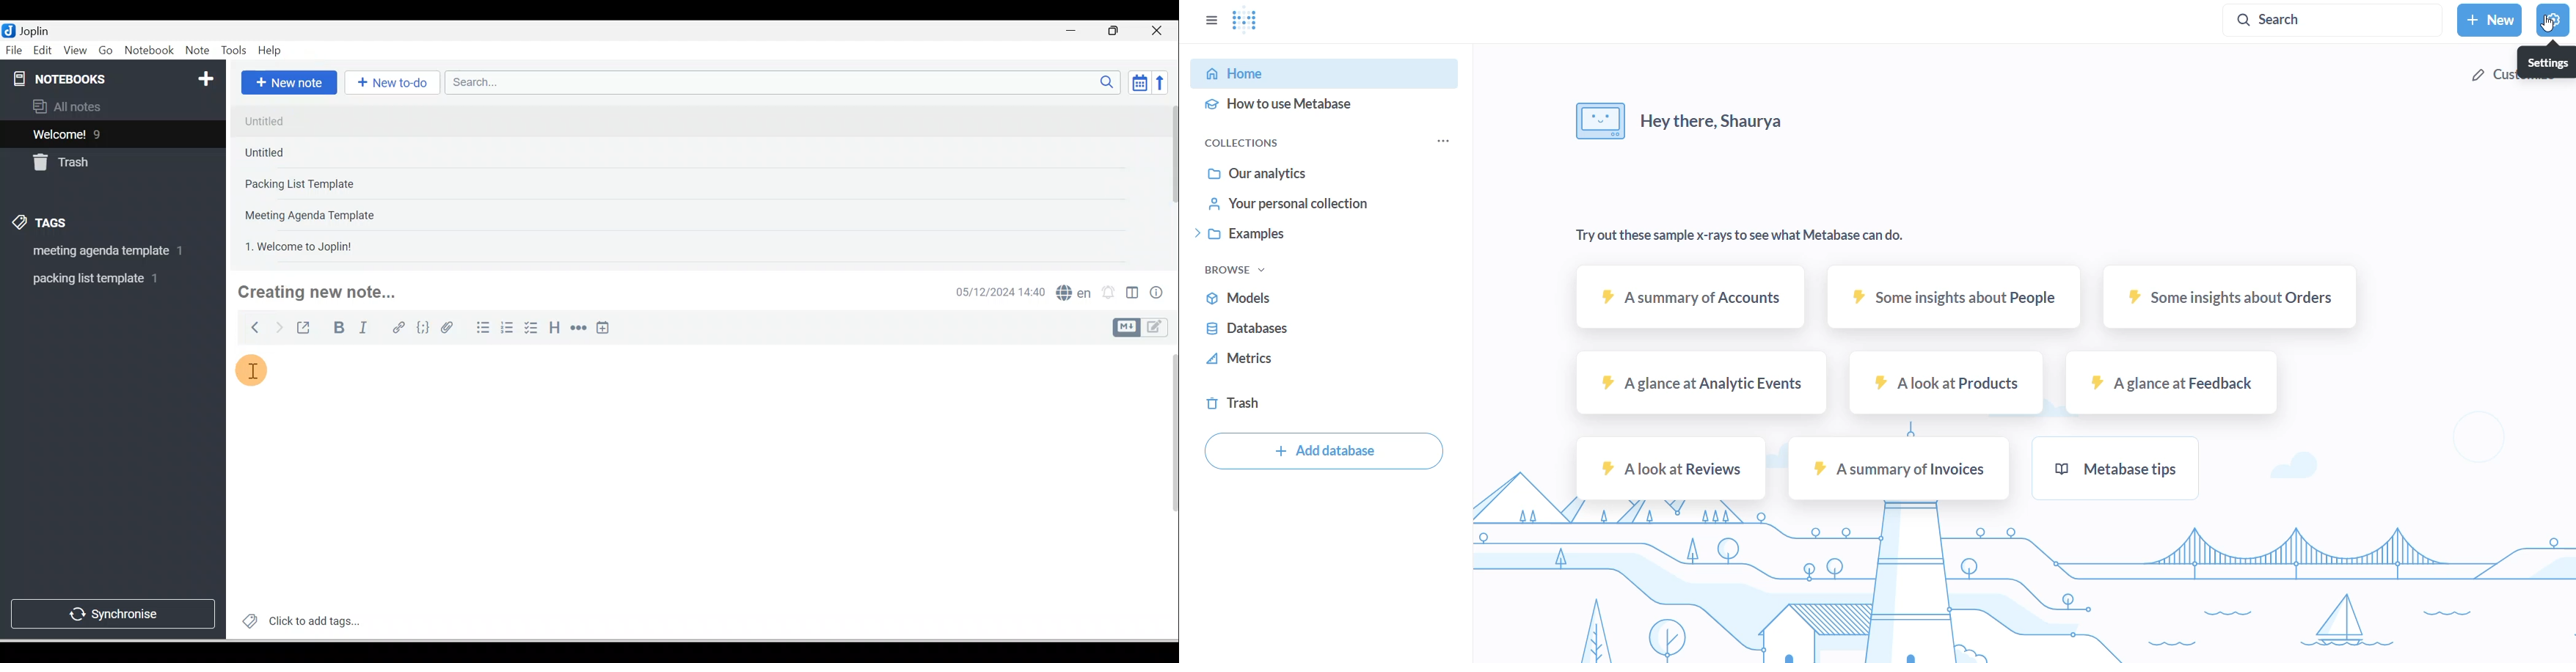  What do you see at coordinates (365, 330) in the screenshot?
I see `Italic` at bounding box center [365, 330].